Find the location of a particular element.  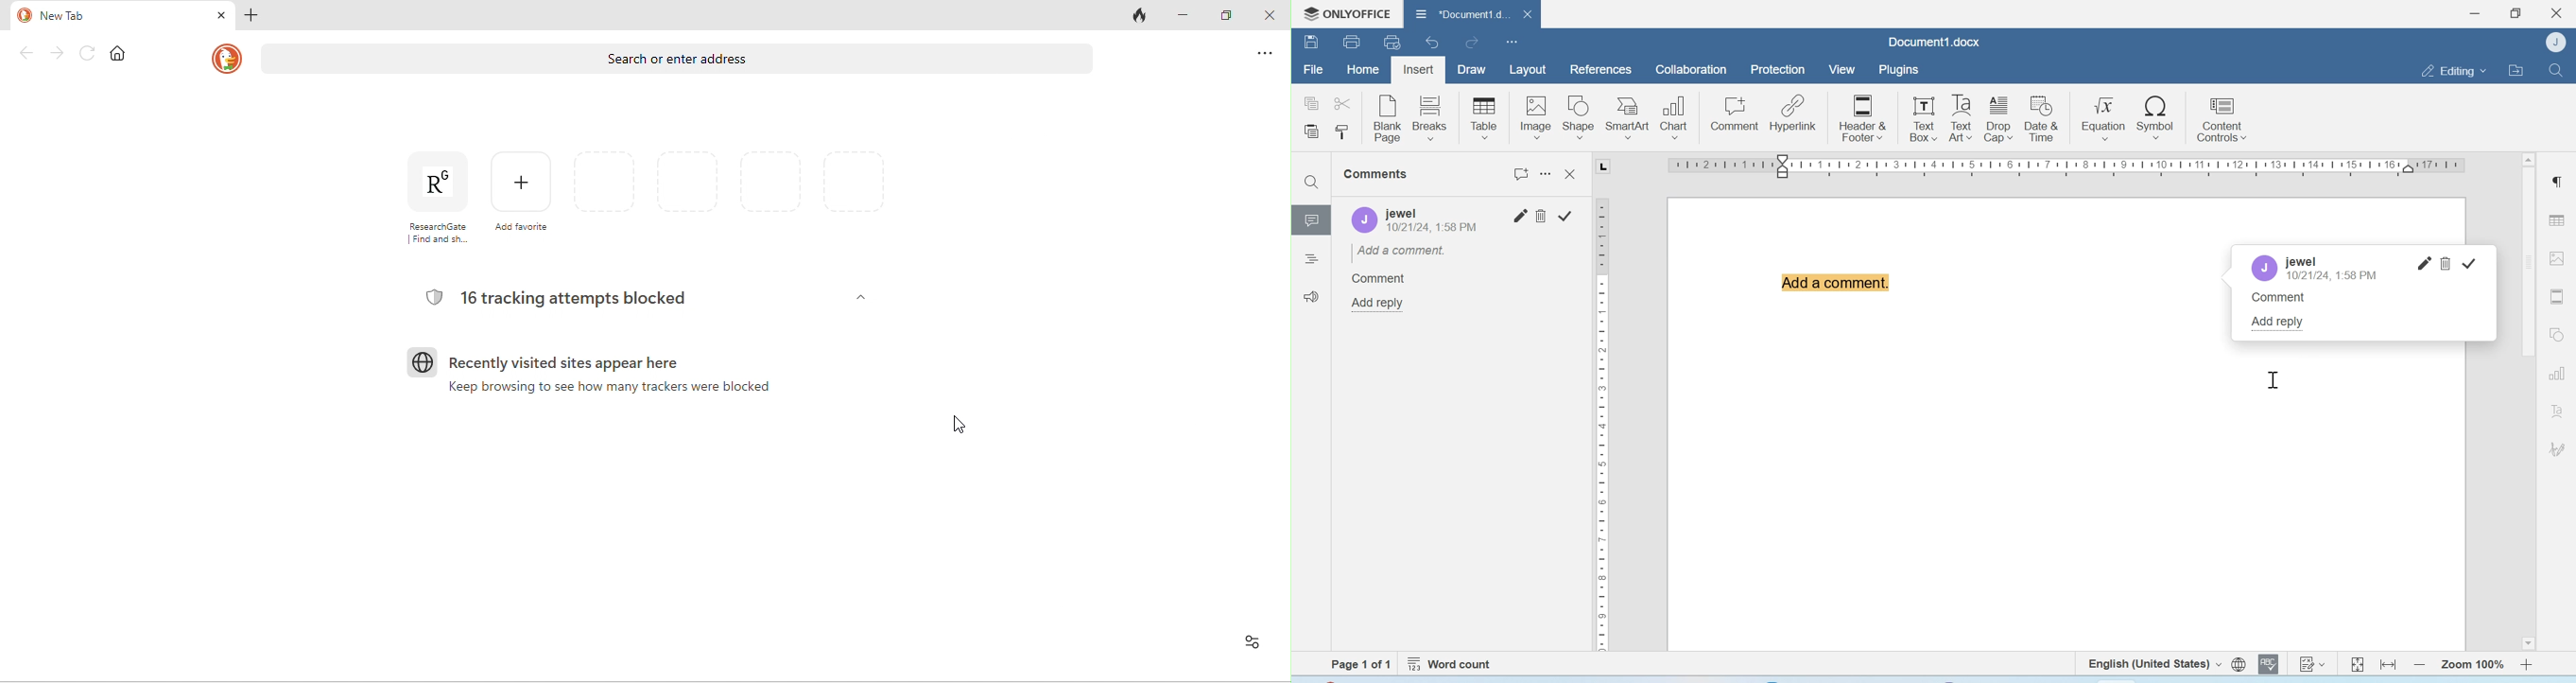

Find is located at coordinates (2555, 70).